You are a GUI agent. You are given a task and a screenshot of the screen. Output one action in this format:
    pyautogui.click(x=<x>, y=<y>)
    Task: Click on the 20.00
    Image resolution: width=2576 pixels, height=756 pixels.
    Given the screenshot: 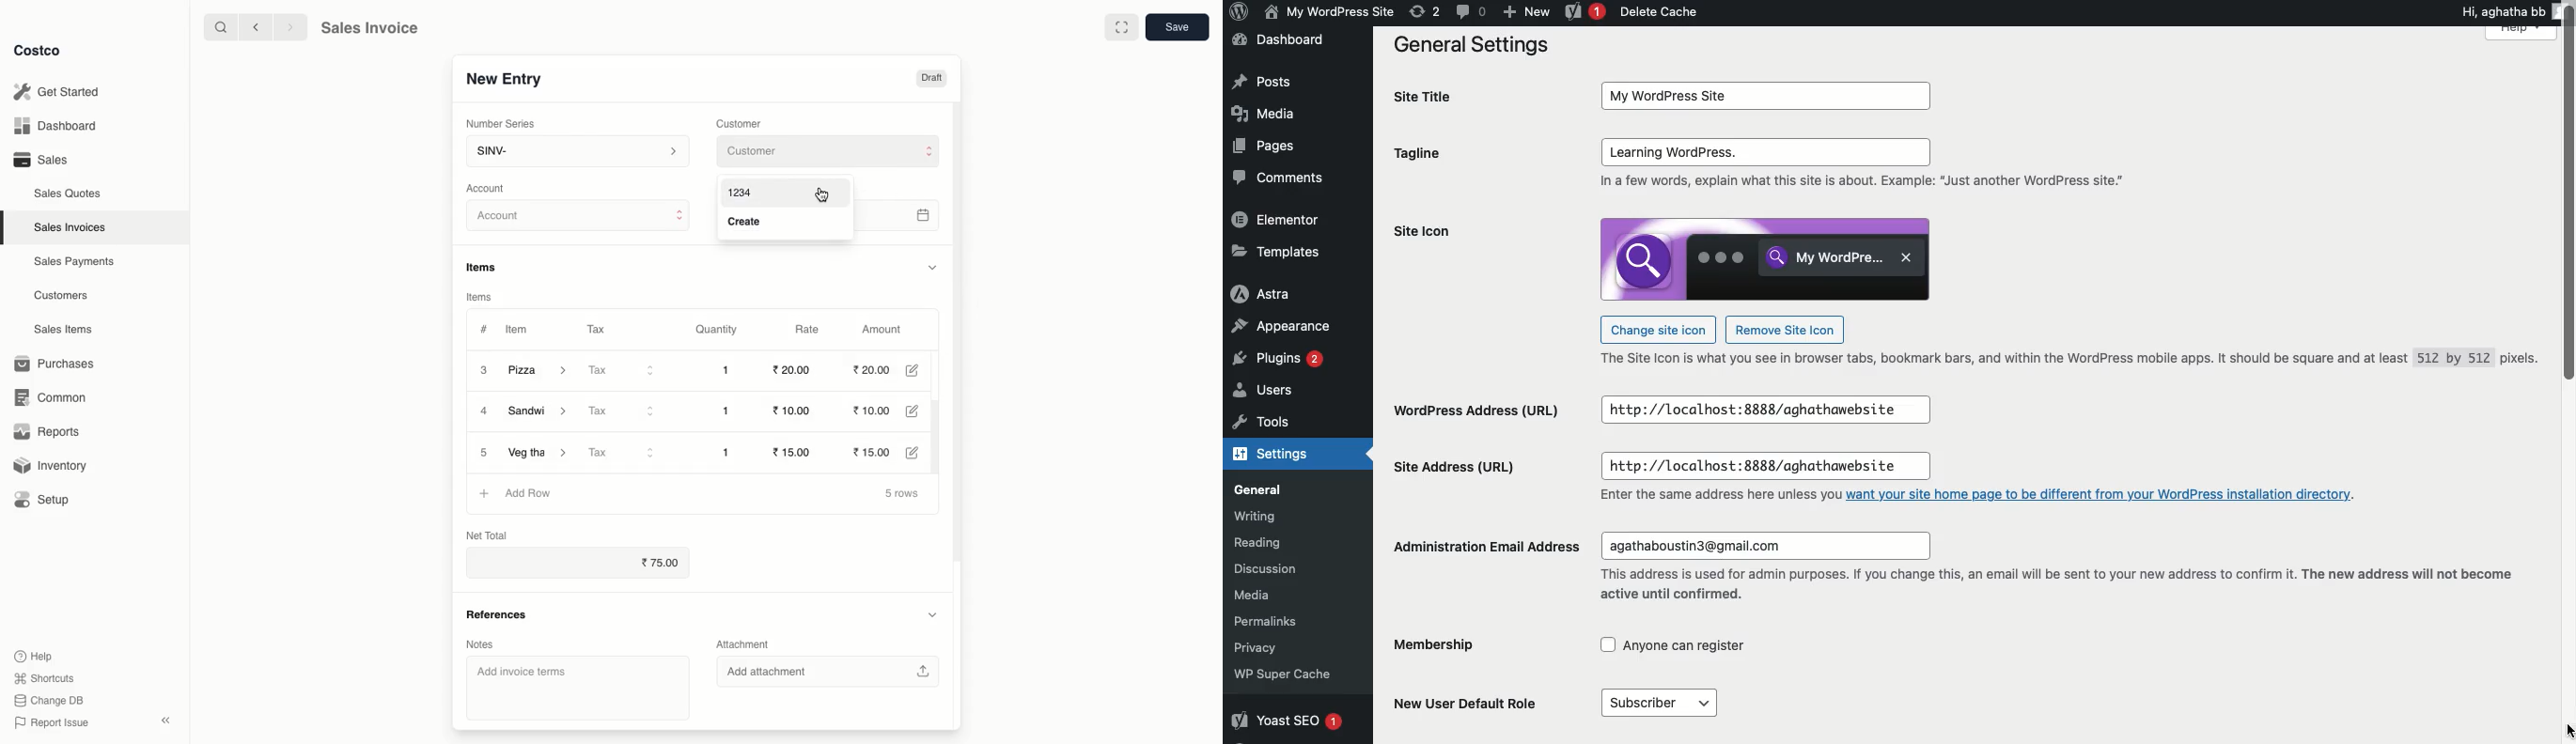 What is the action you would take?
    pyautogui.click(x=874, y=370)
    